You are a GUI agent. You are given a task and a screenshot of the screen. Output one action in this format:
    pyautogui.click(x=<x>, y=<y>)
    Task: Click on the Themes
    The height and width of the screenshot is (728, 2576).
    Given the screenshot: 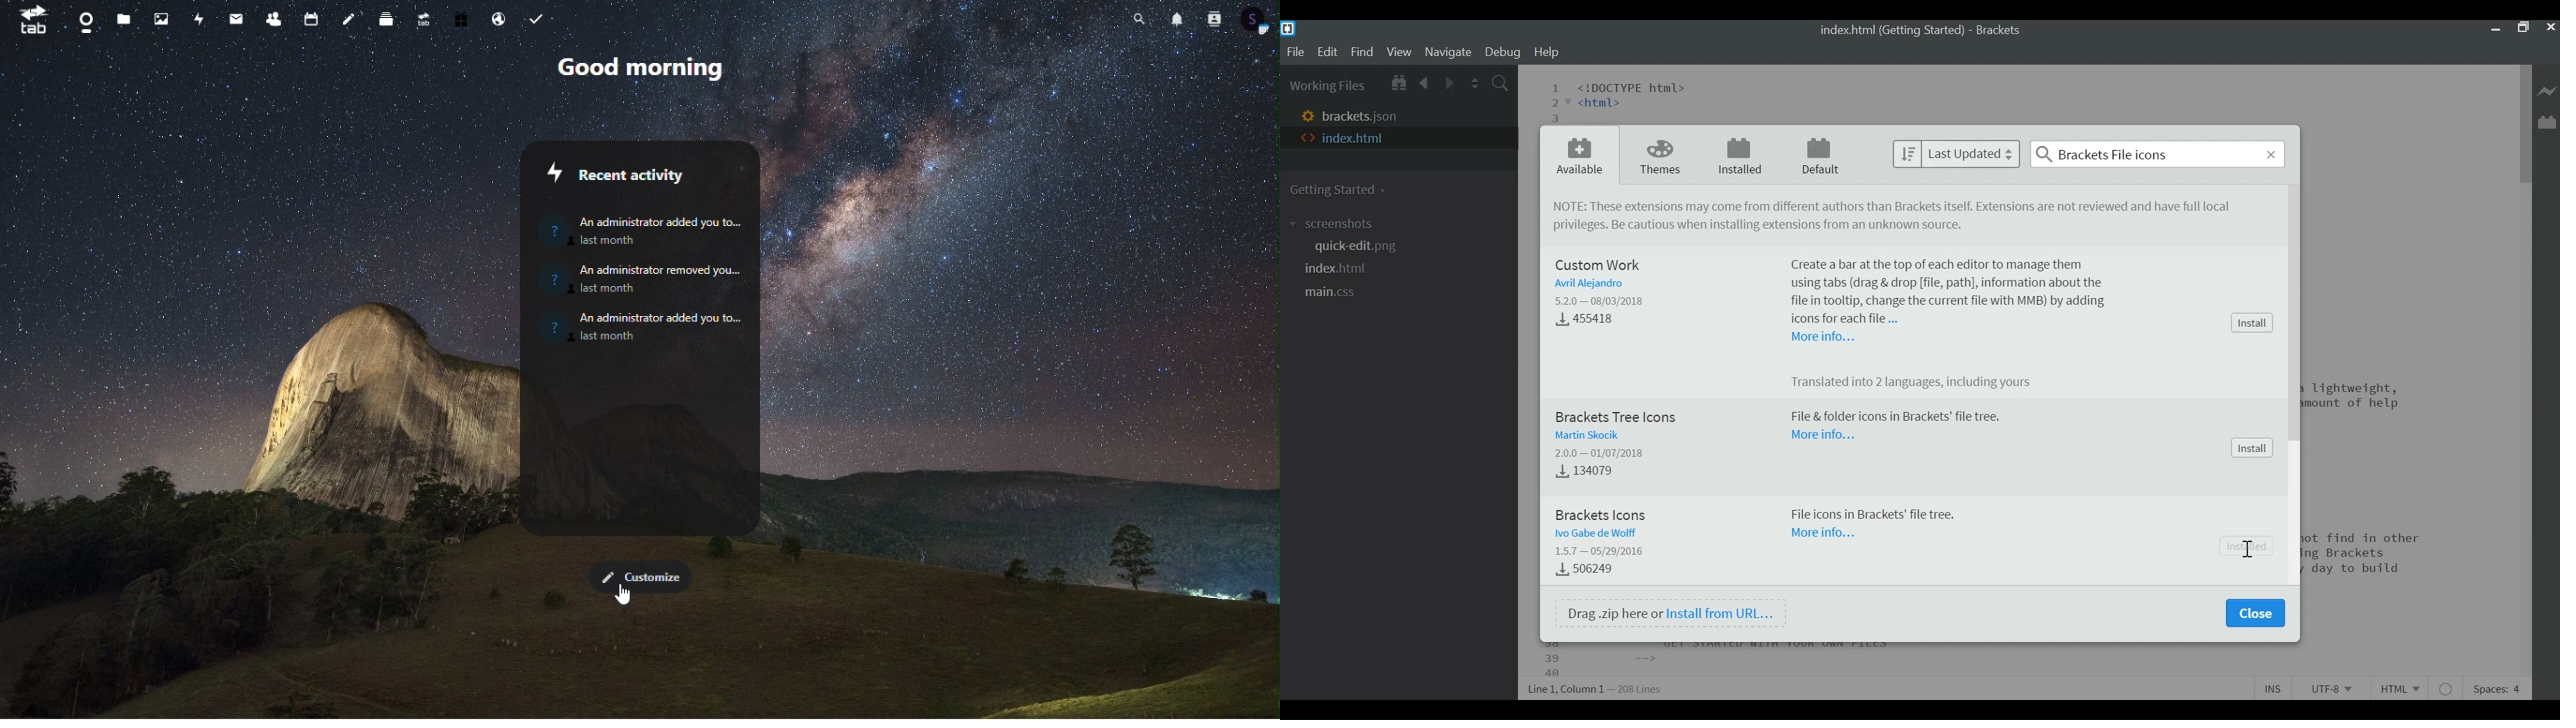 What is the action you would take?
    pyautogui.click(x=1661, y=155)
    